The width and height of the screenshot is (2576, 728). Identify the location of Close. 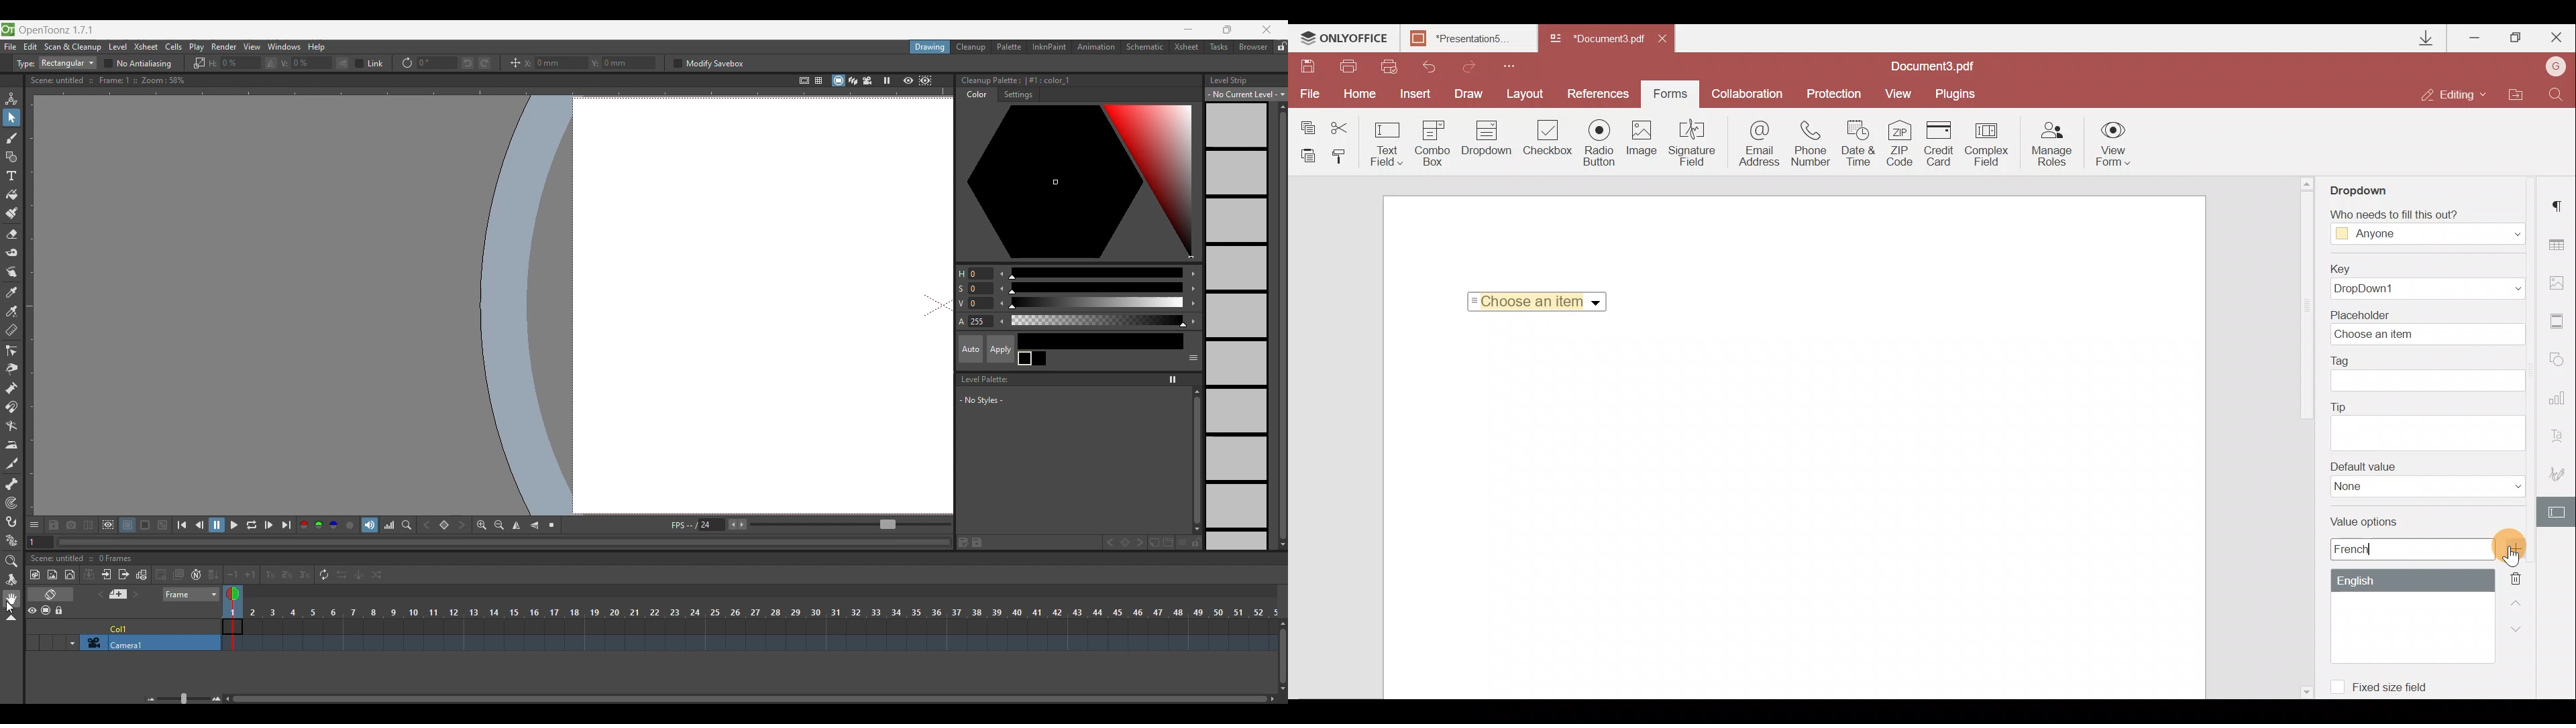
(1667, 36).